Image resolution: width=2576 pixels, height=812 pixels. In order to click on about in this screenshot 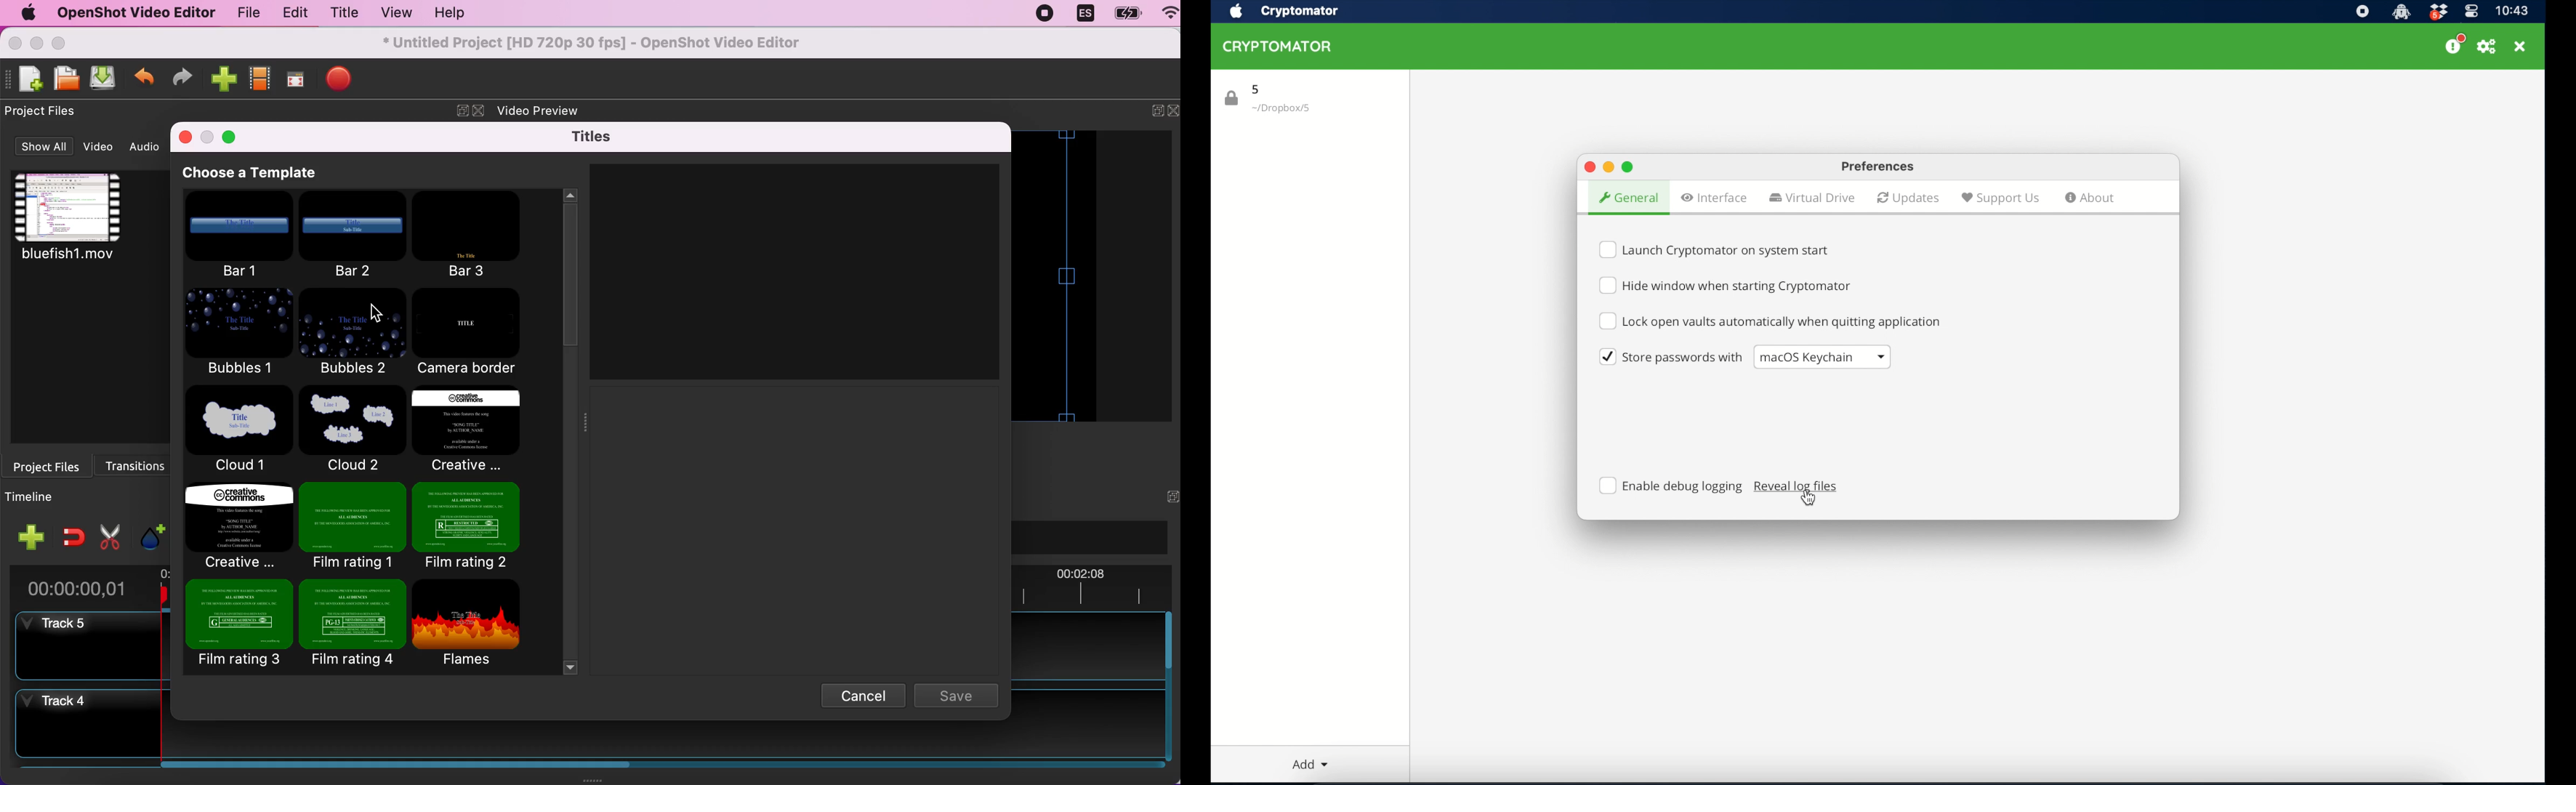, I will do `click(2091, 198)`.